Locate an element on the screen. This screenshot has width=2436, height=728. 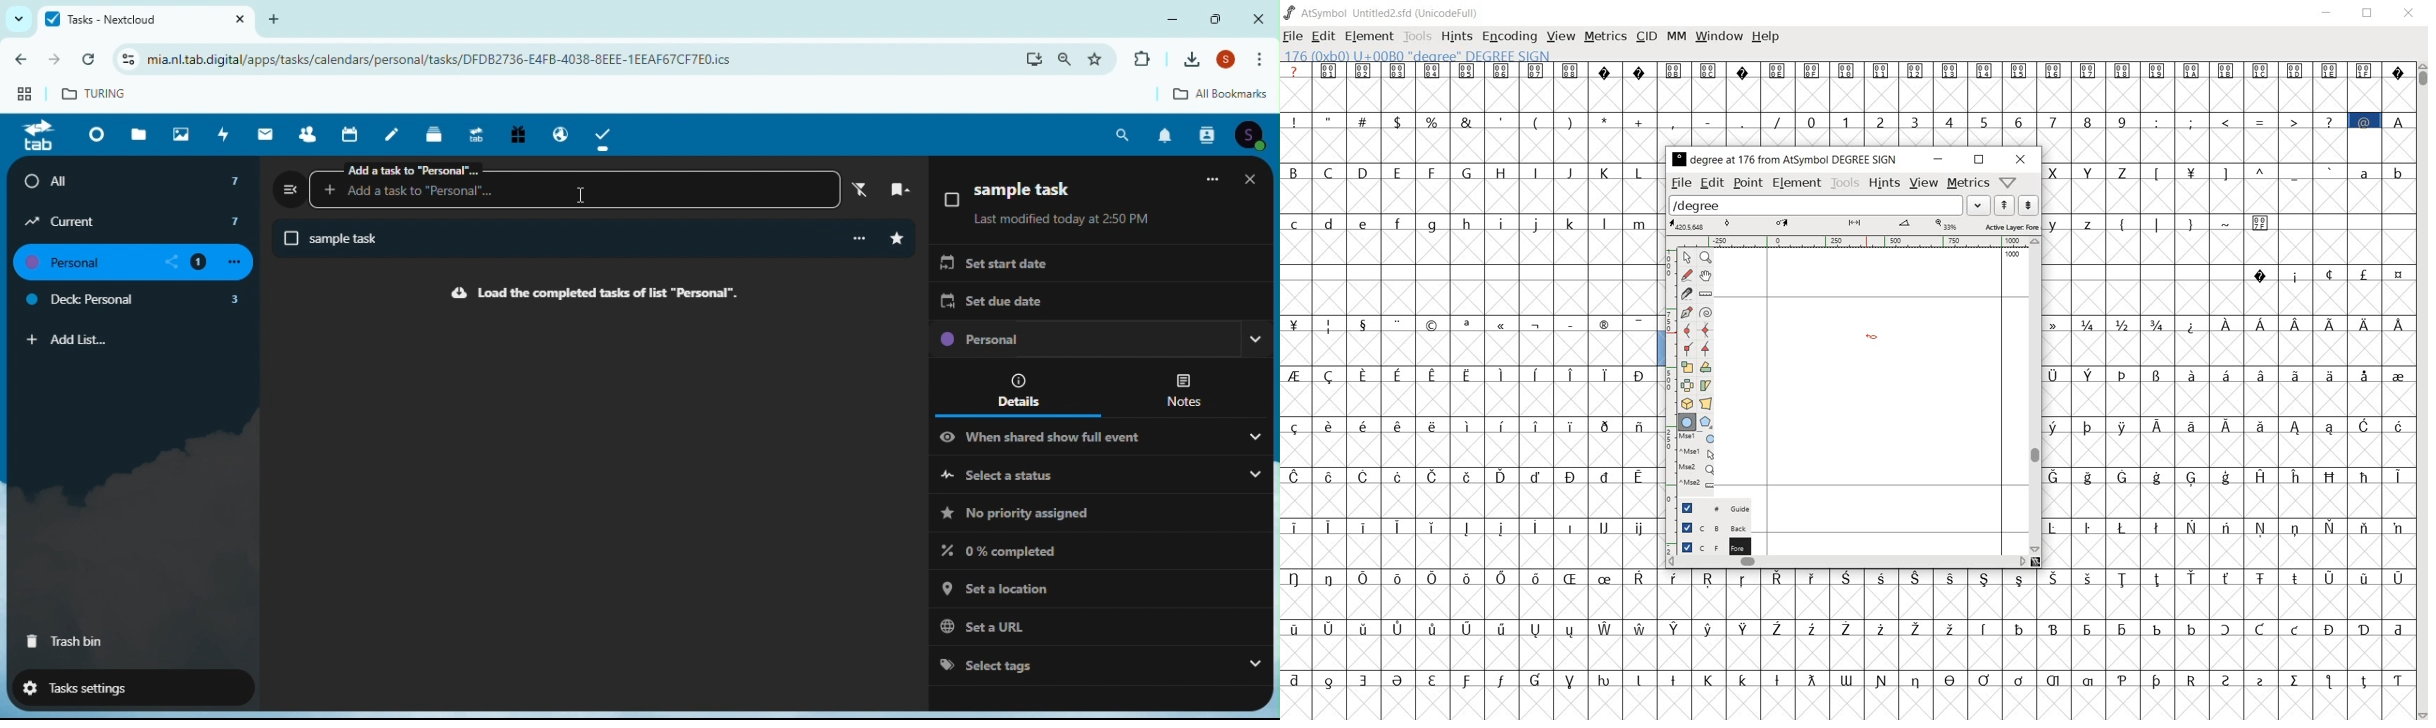
 is located at coordinates (2226, 551).